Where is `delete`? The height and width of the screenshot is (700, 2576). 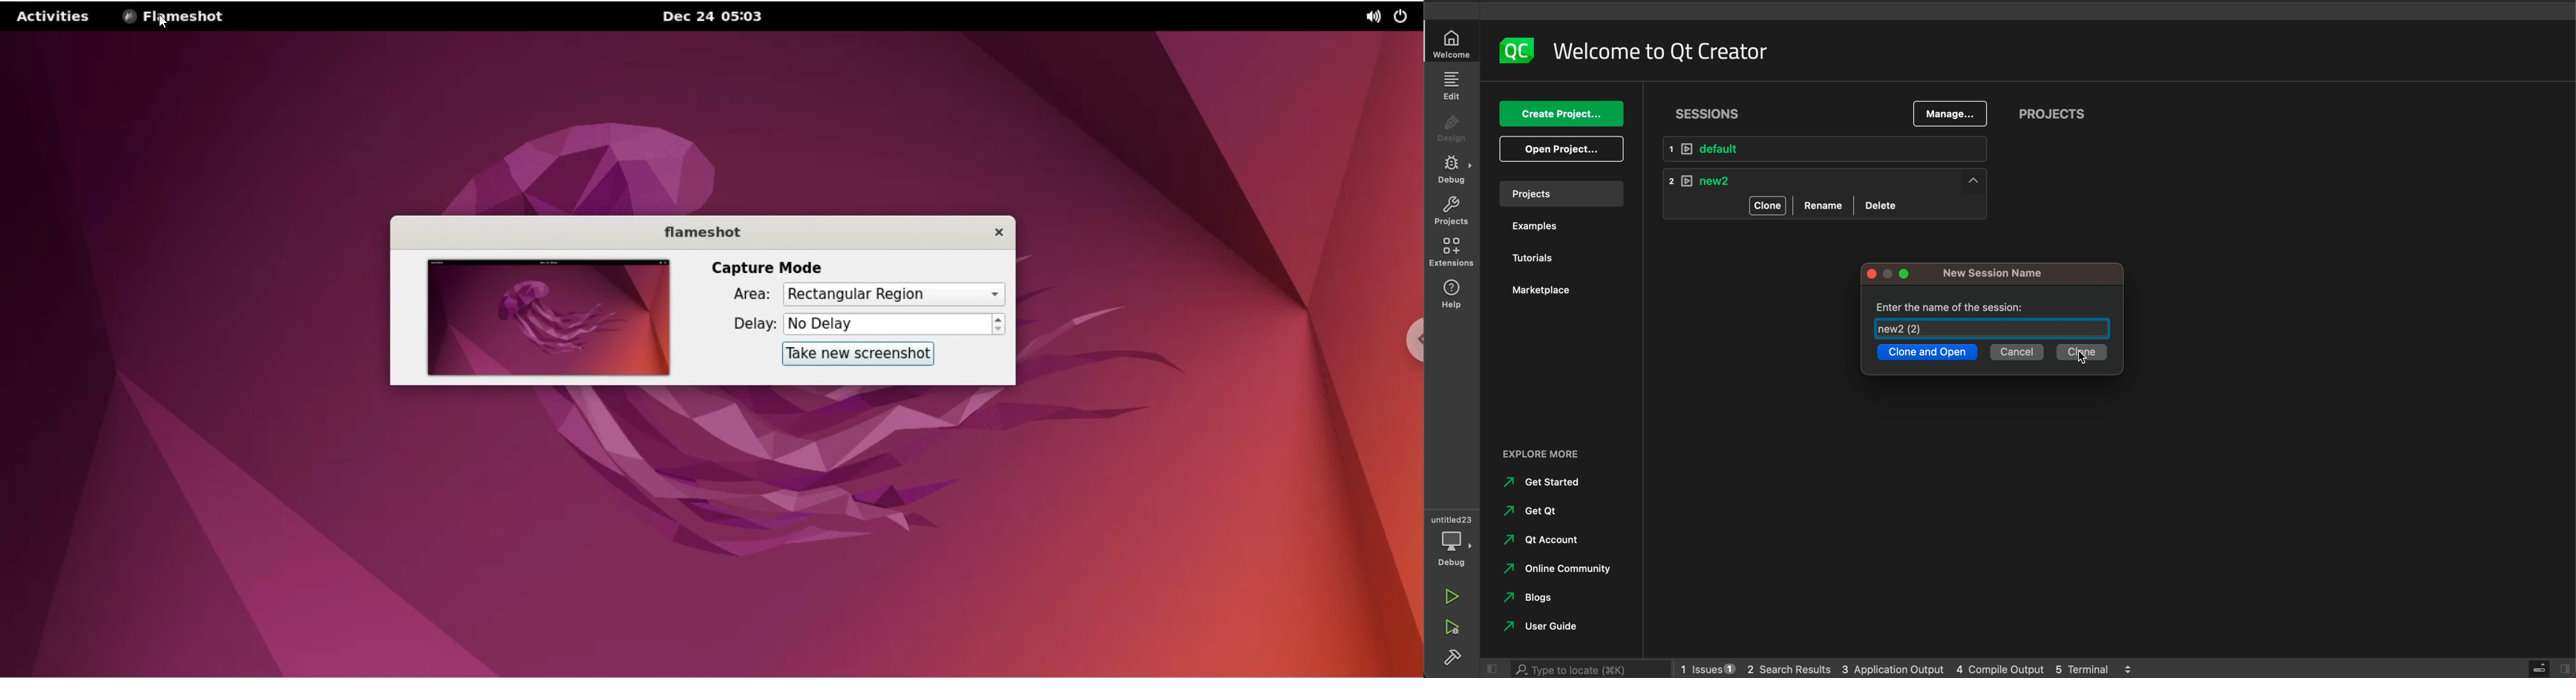 delete is located at coordinates (1884, 206).